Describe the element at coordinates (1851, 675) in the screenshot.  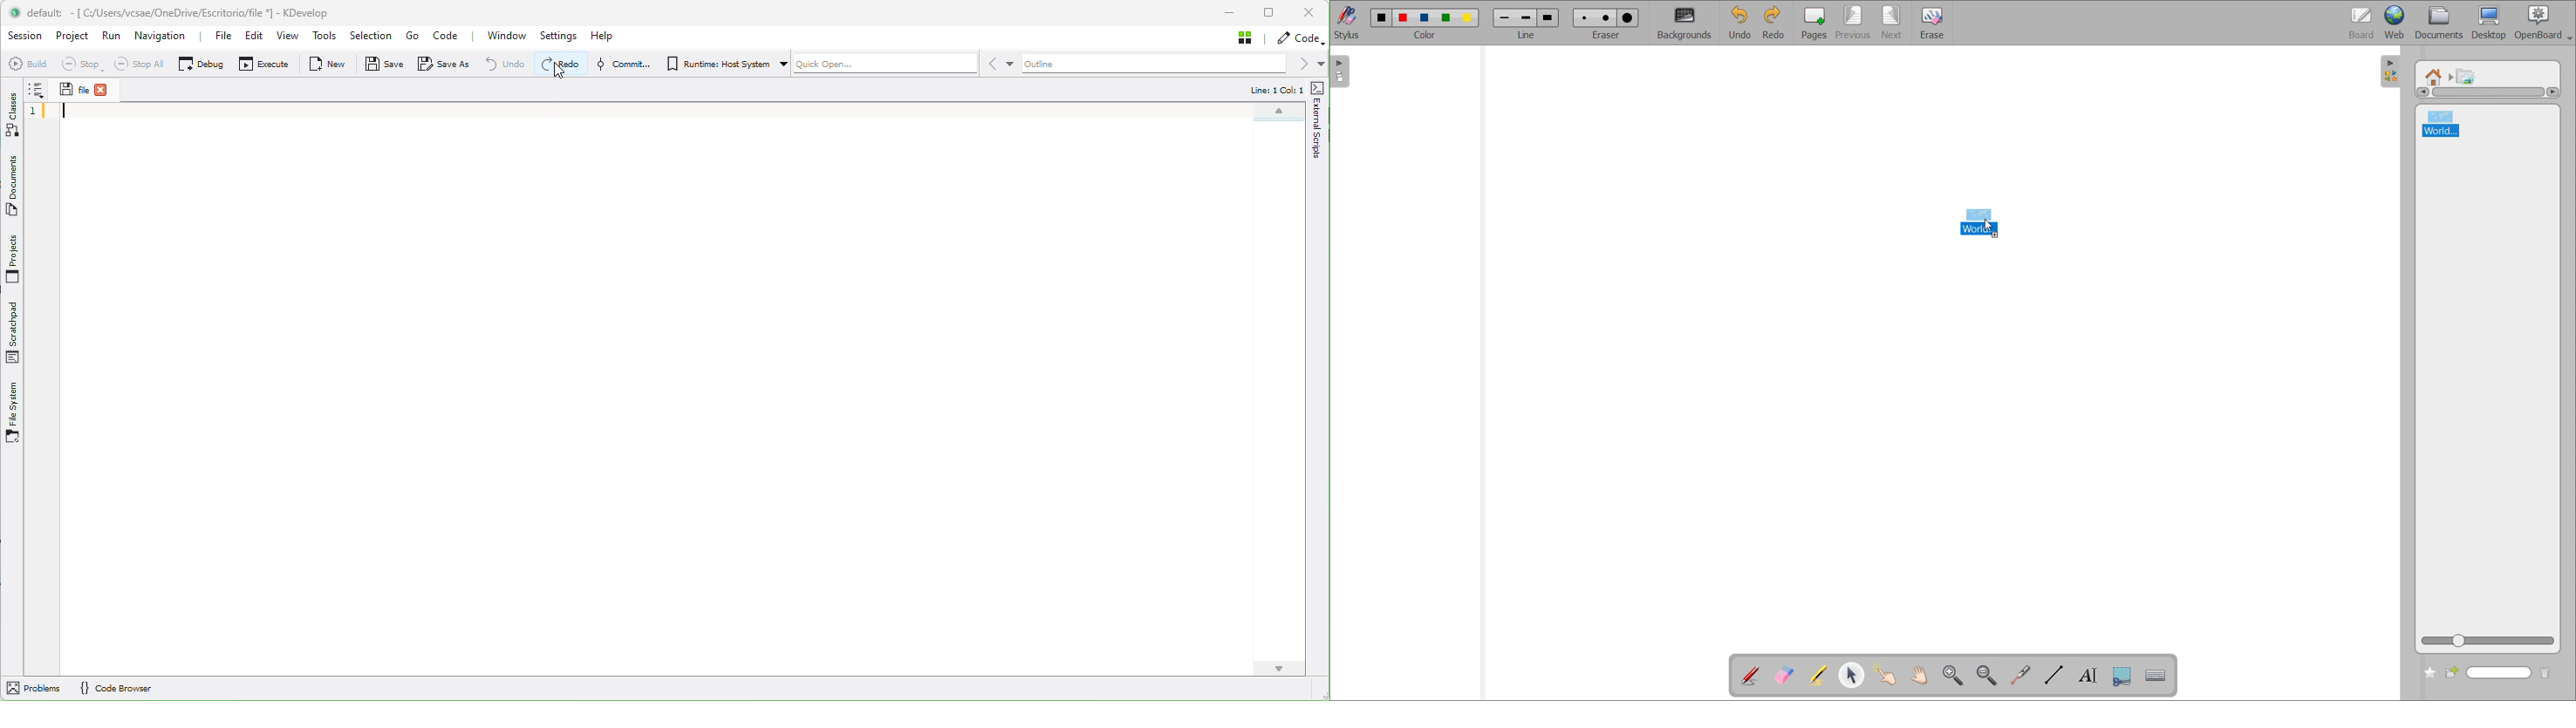
I see `select and modify object` at that location.